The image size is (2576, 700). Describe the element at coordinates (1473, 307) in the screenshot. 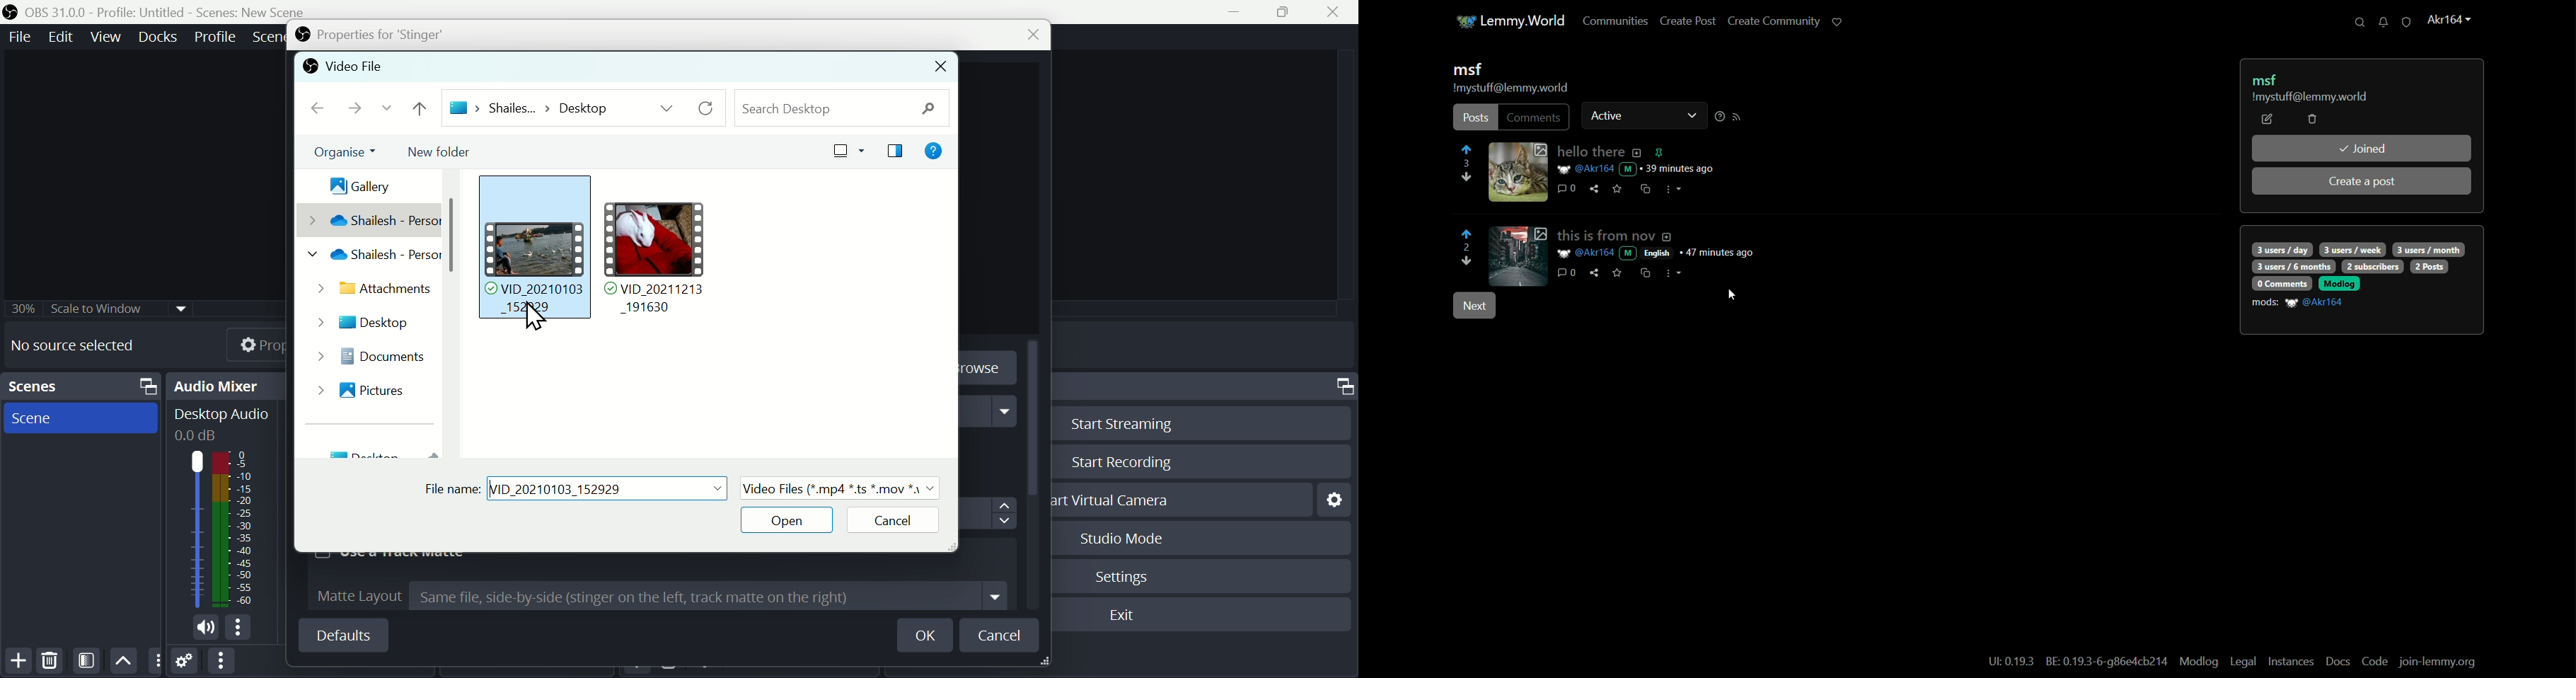

I see `next` at that location.